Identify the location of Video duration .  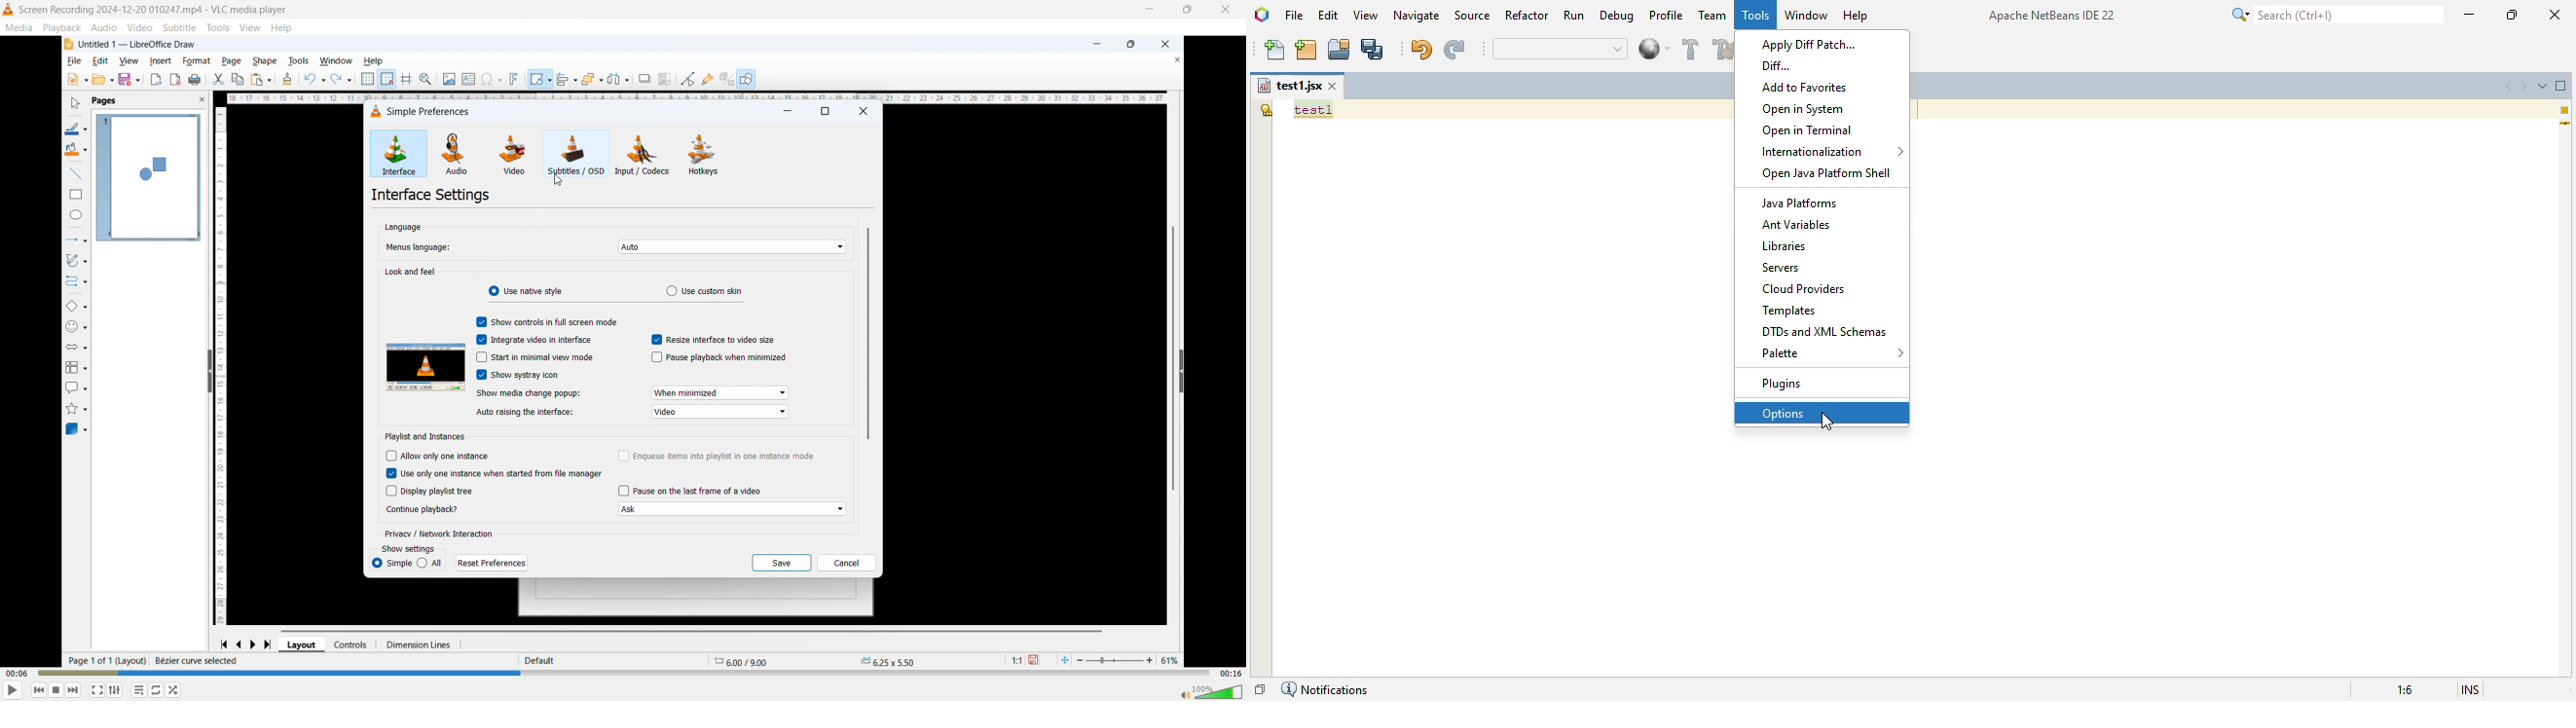
(1231, 674).